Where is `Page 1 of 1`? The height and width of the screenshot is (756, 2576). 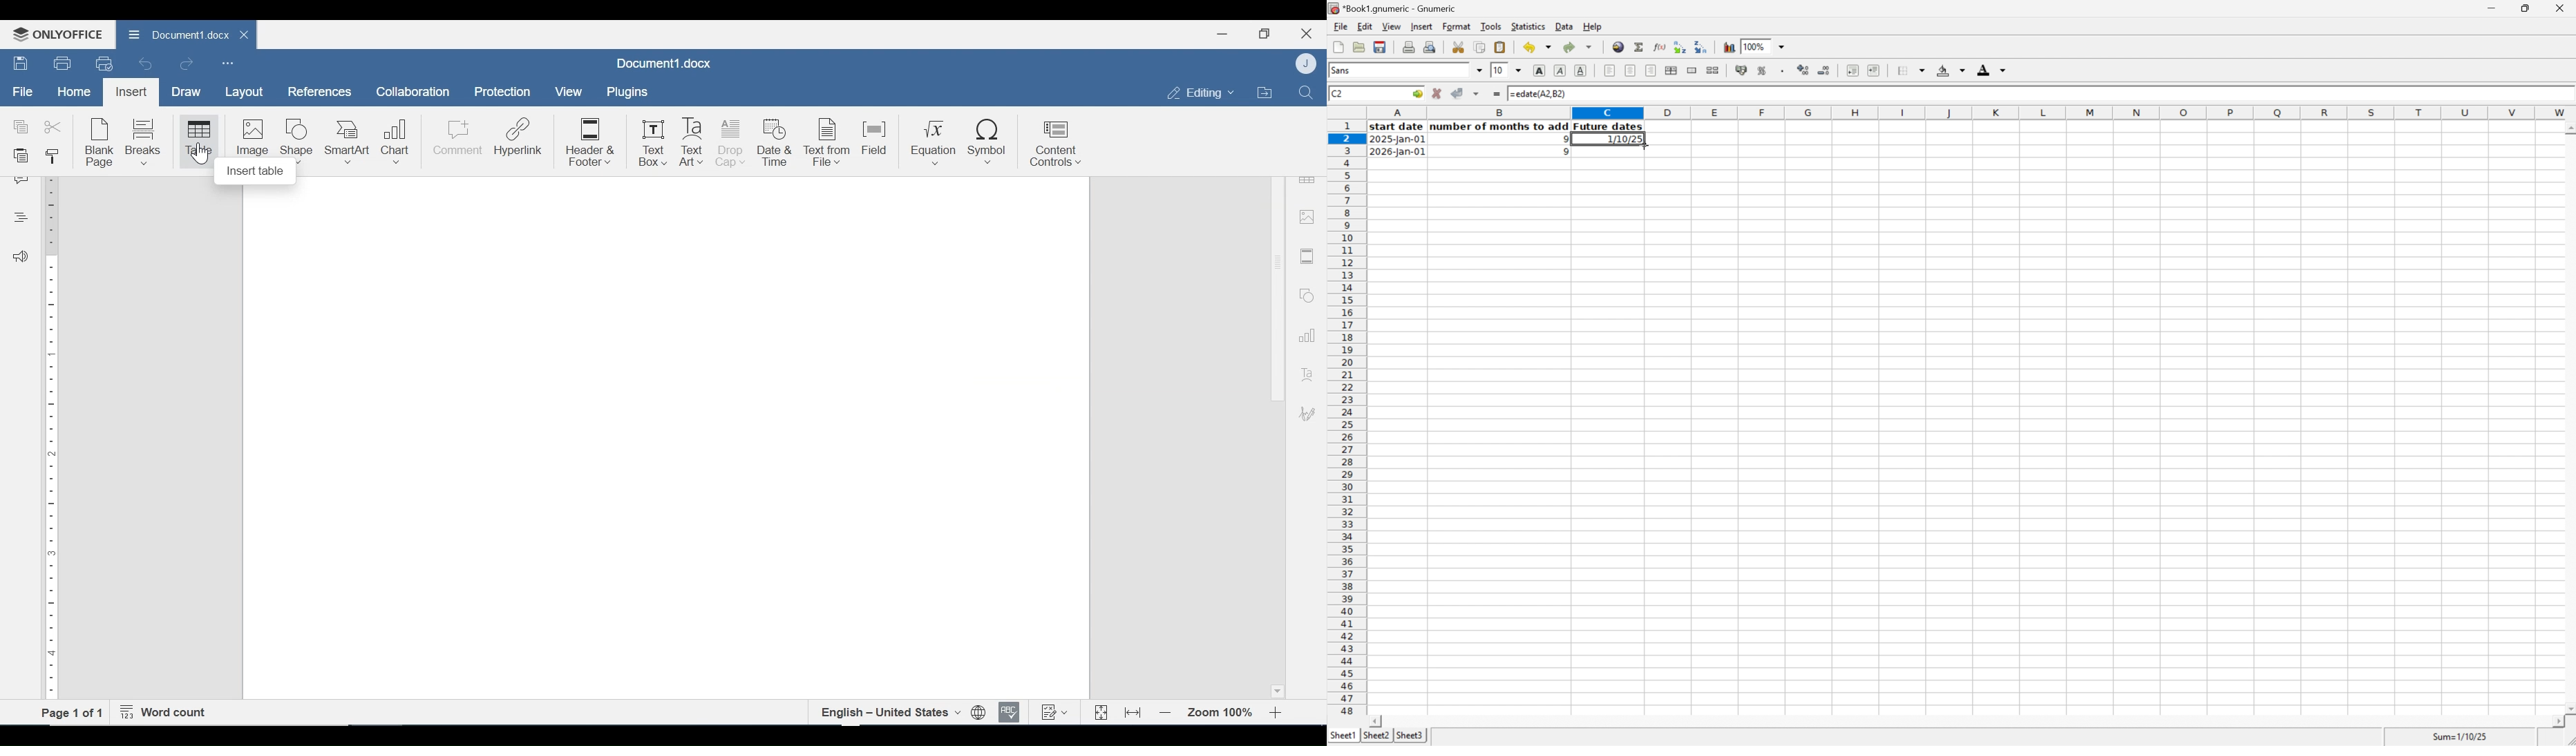 Page 1 of 1 is located at coordinates (73, 712).